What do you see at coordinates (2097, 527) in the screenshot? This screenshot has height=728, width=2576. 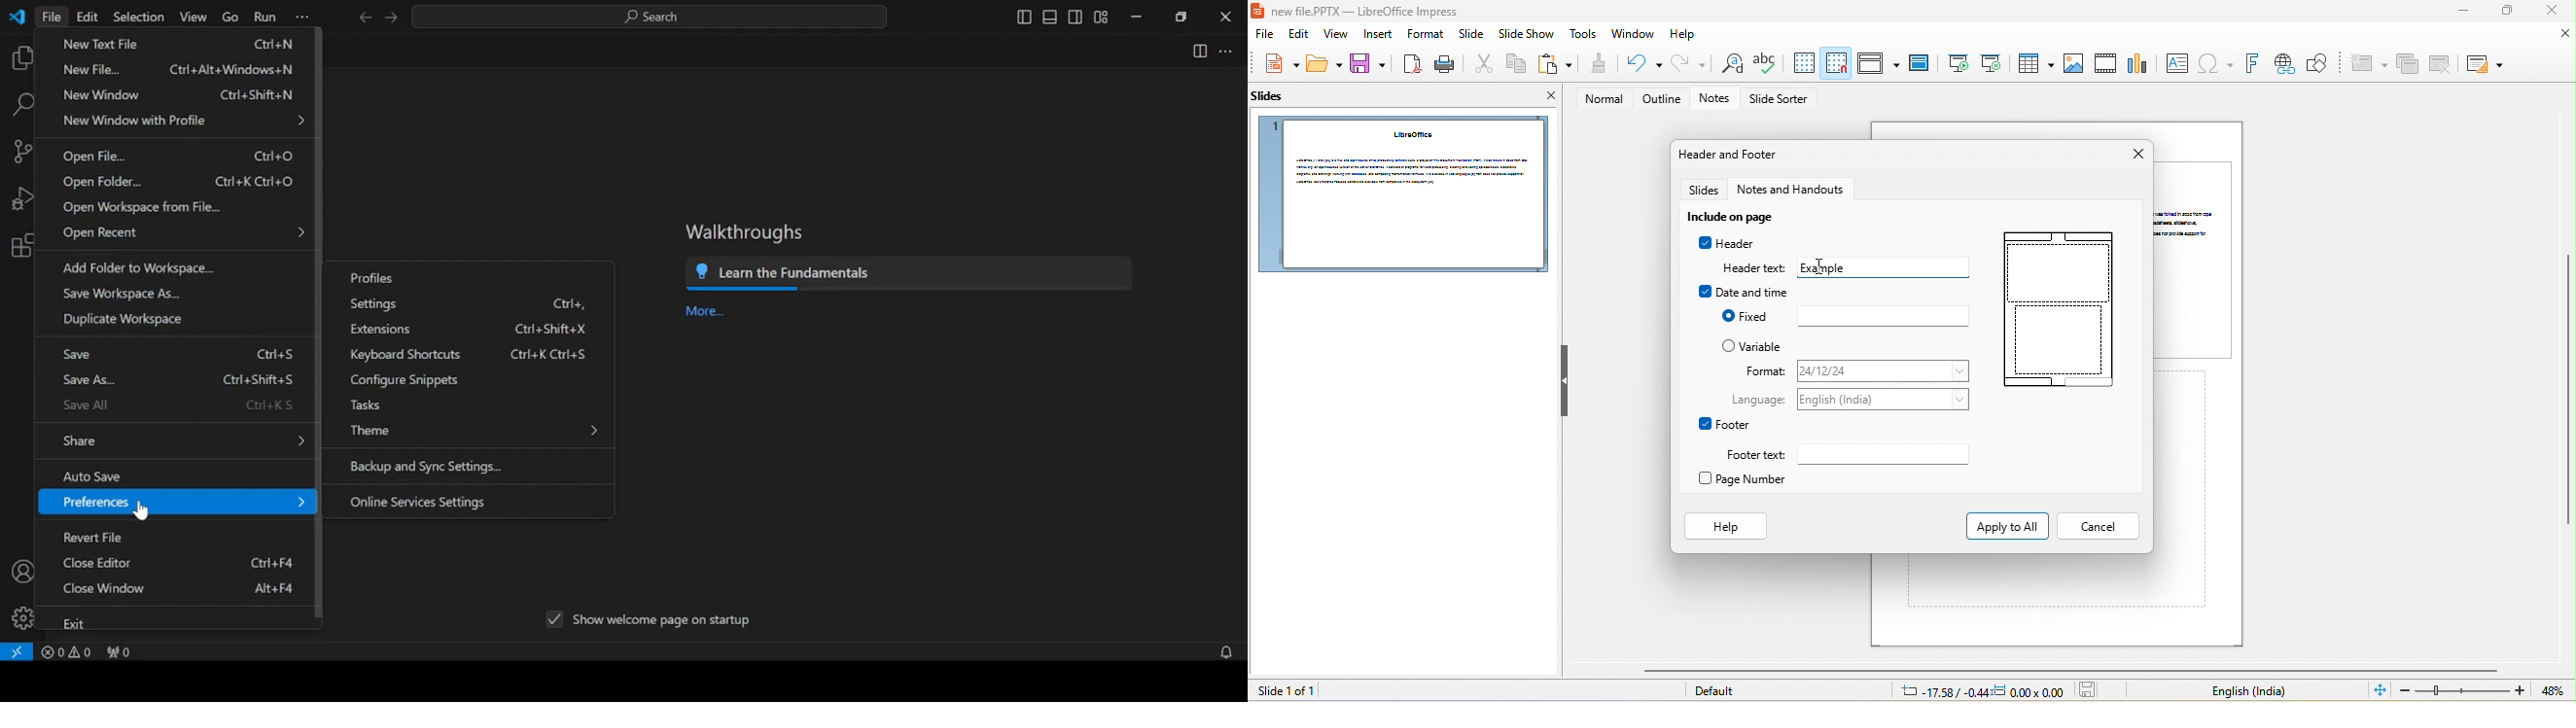 I see `Cancel` at bounding box center [2097, 527].